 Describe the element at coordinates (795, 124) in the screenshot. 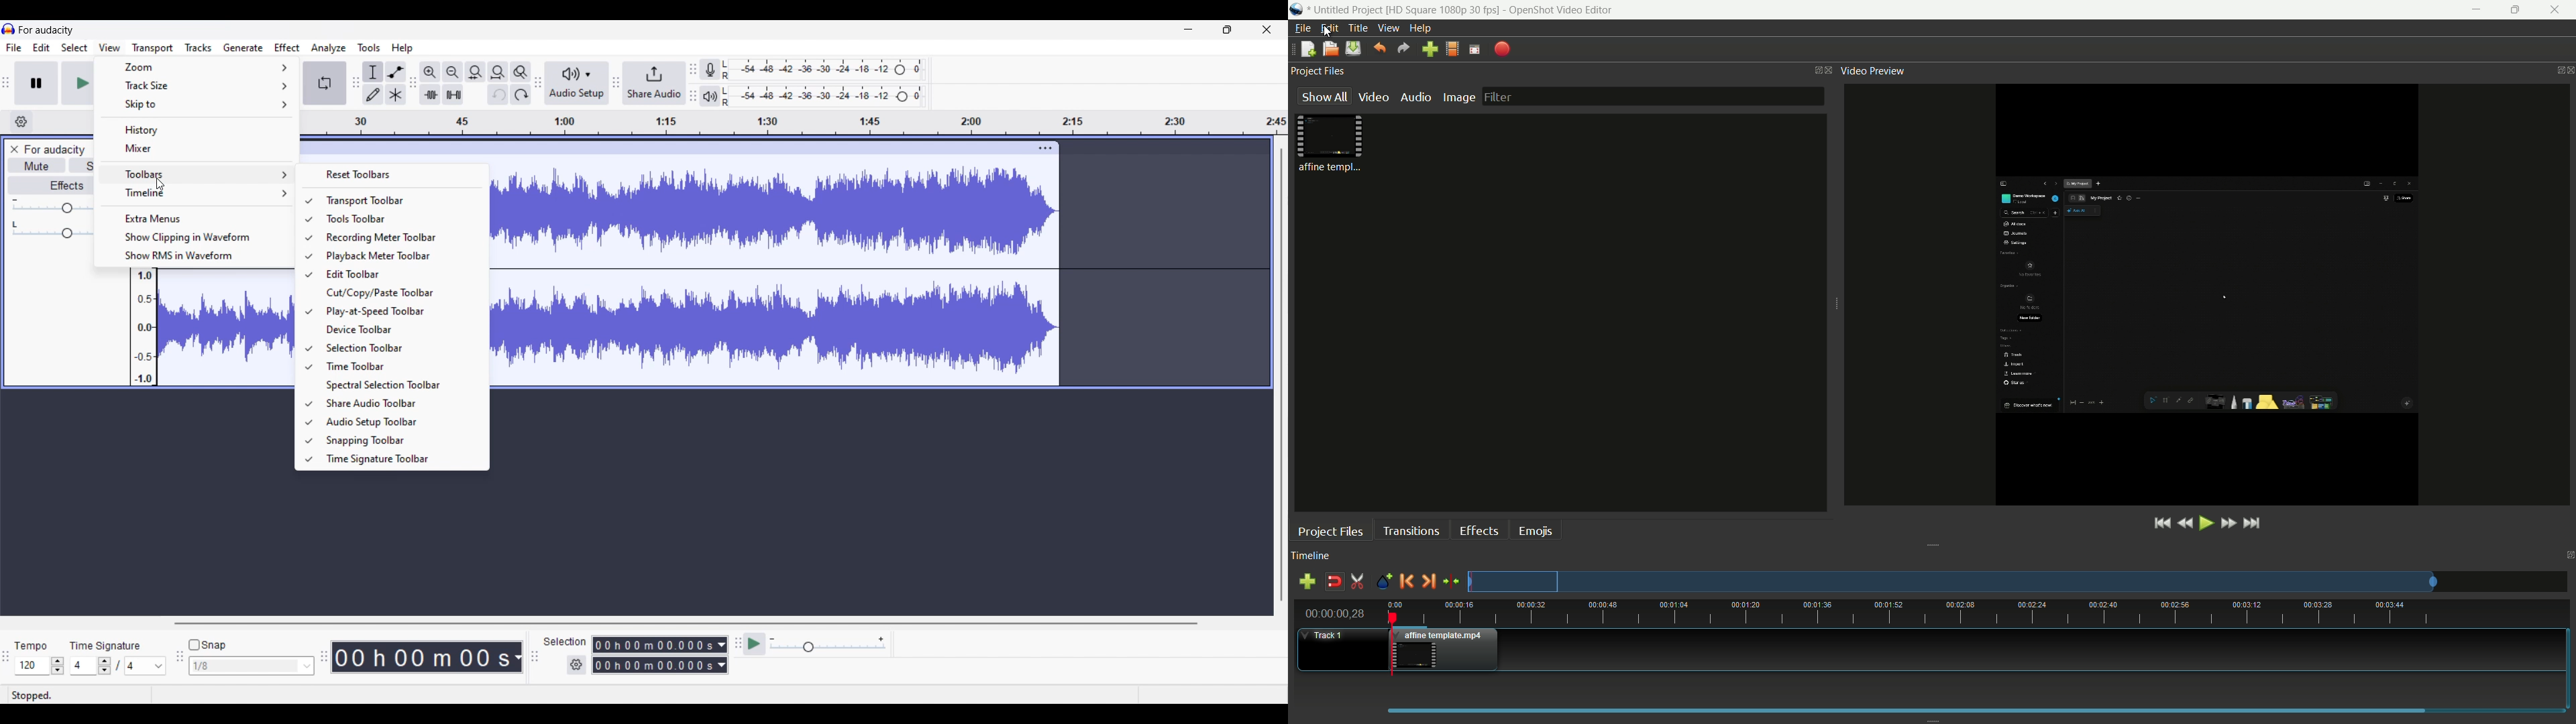

I see `timeline` at that location.